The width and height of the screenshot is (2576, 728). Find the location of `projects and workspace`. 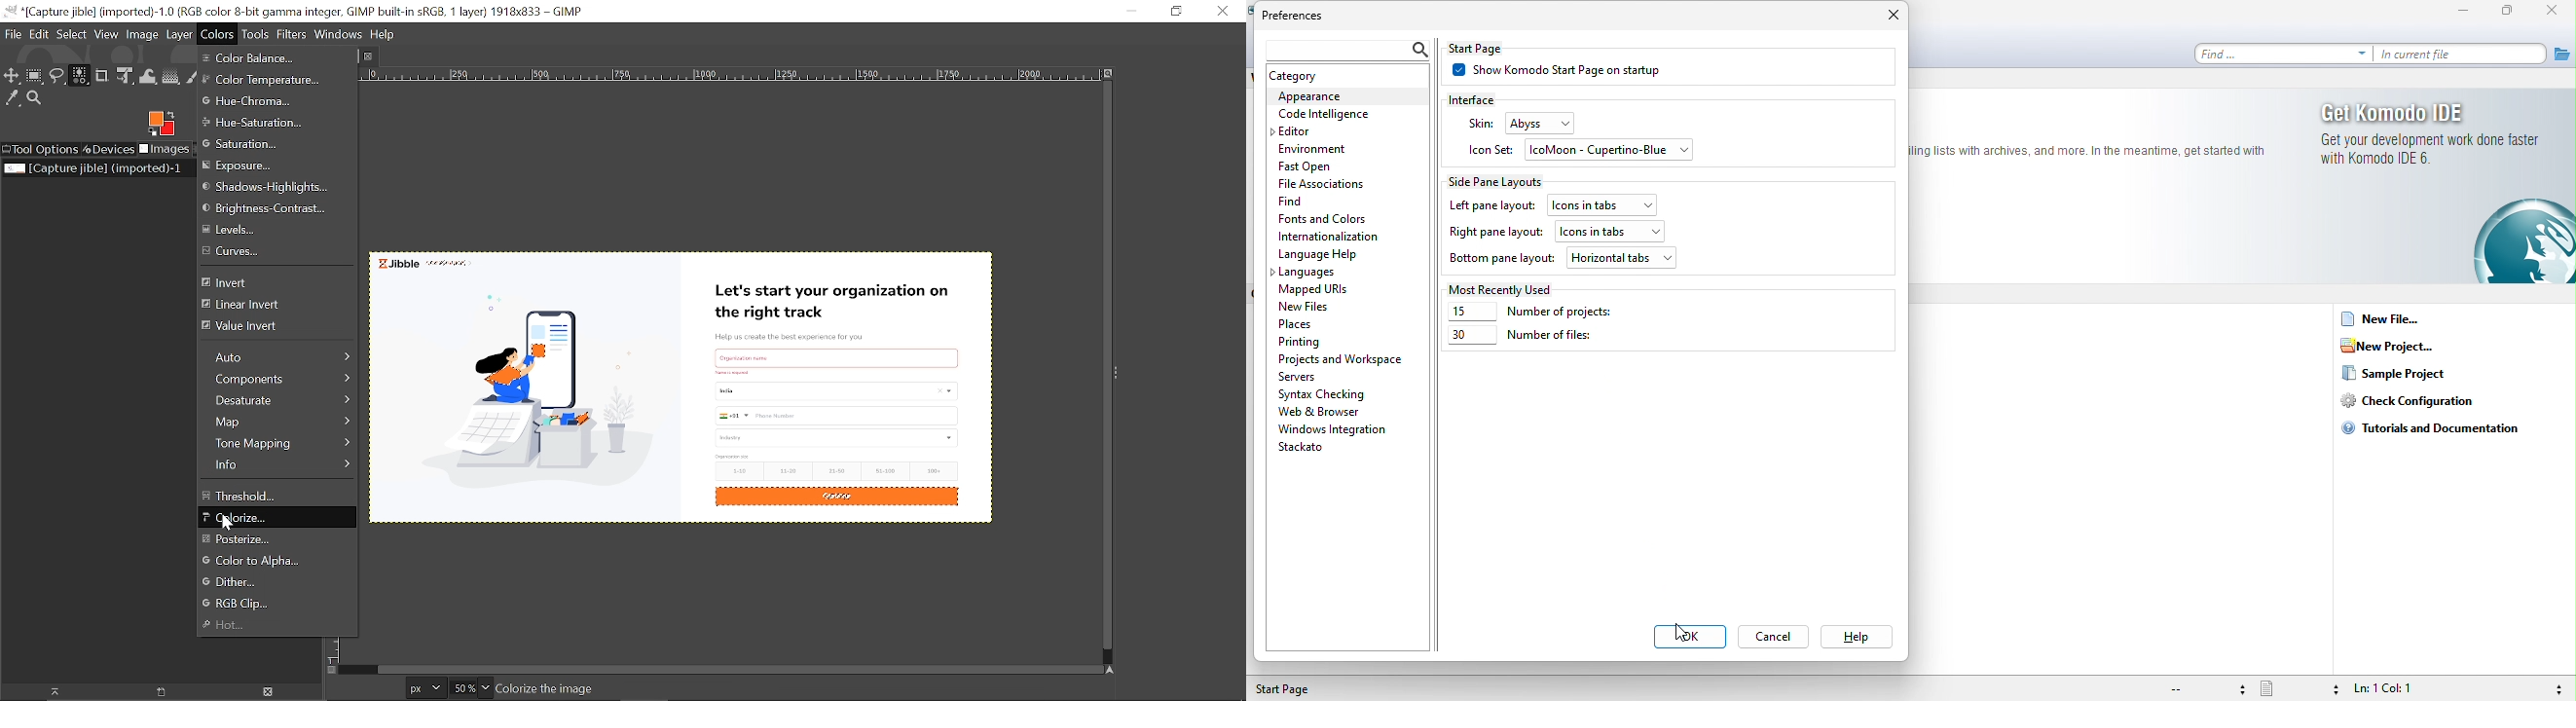

projects and workspace is located at coordinates (1343, 359).